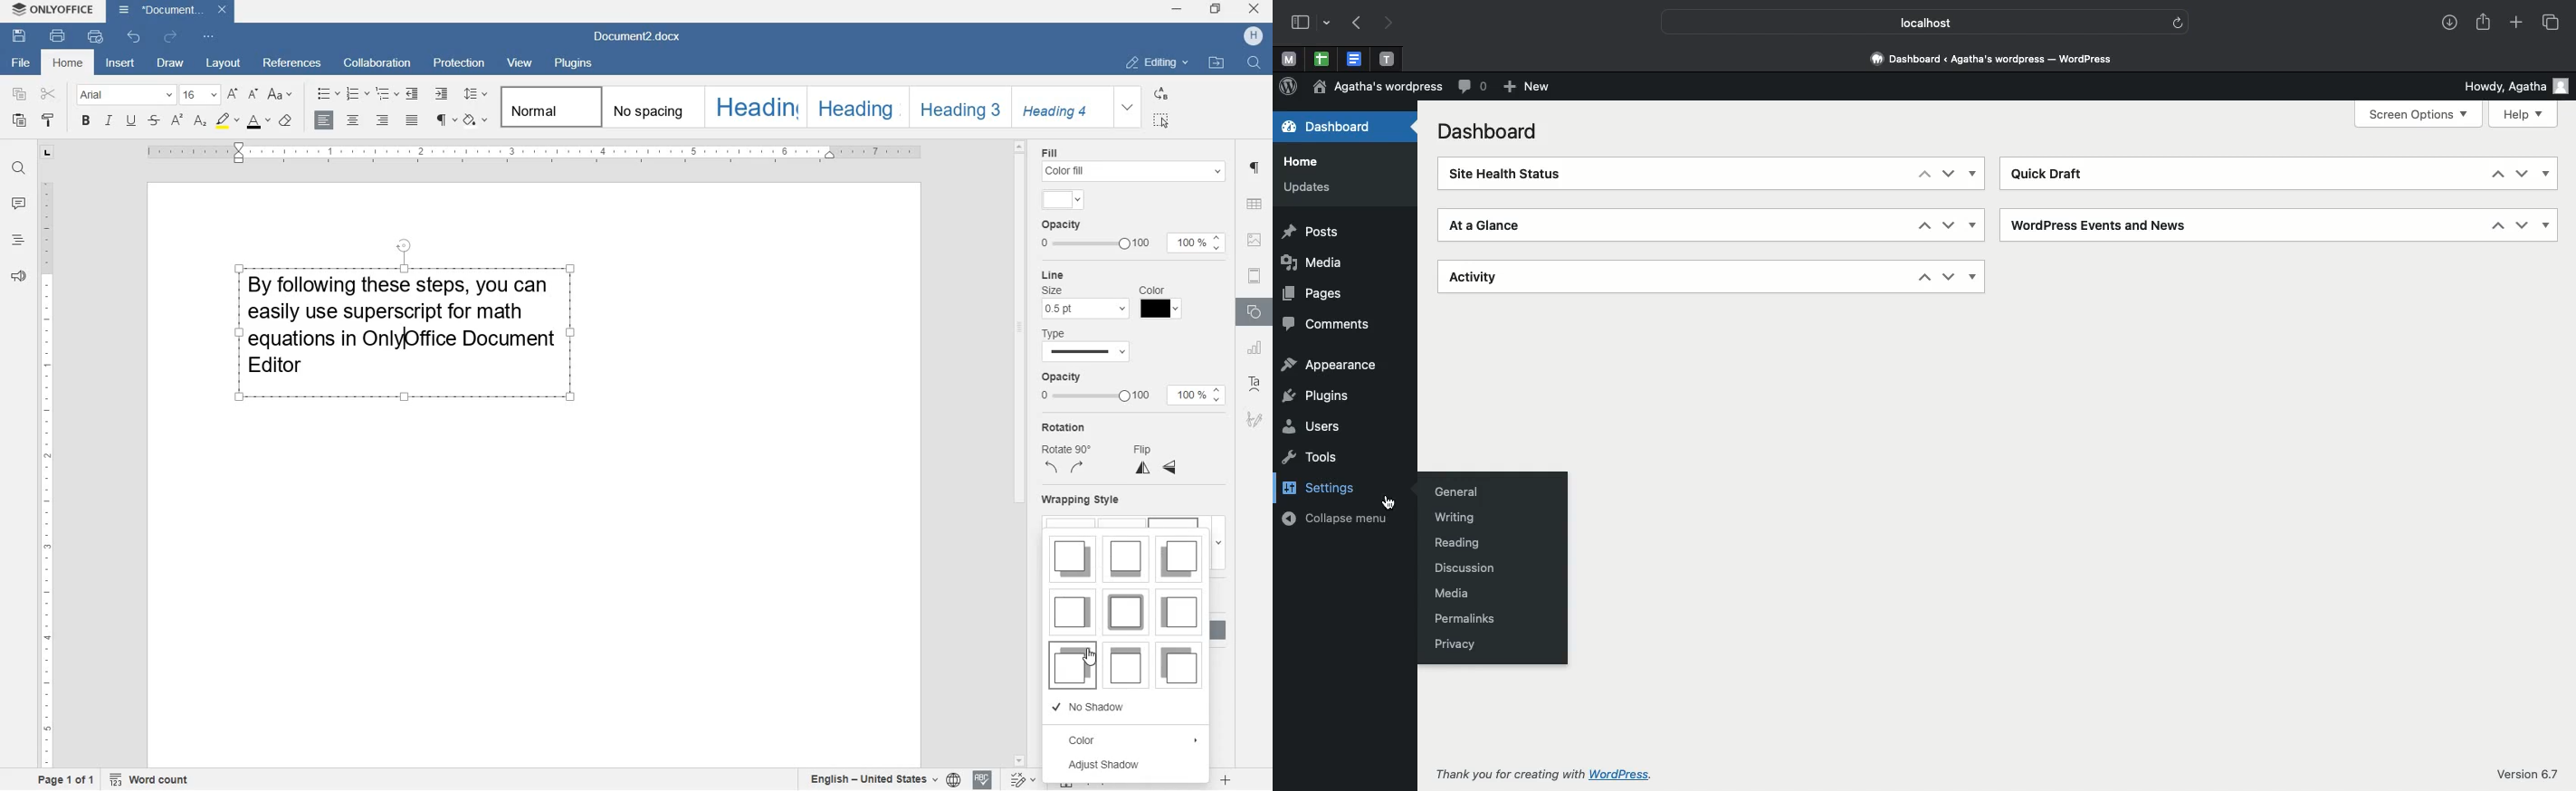 The width and height of the screenshot is (2576, 812). Describe the element at coordinates (1491, 131) in the screenshot. I see `Dashboard` at that location.